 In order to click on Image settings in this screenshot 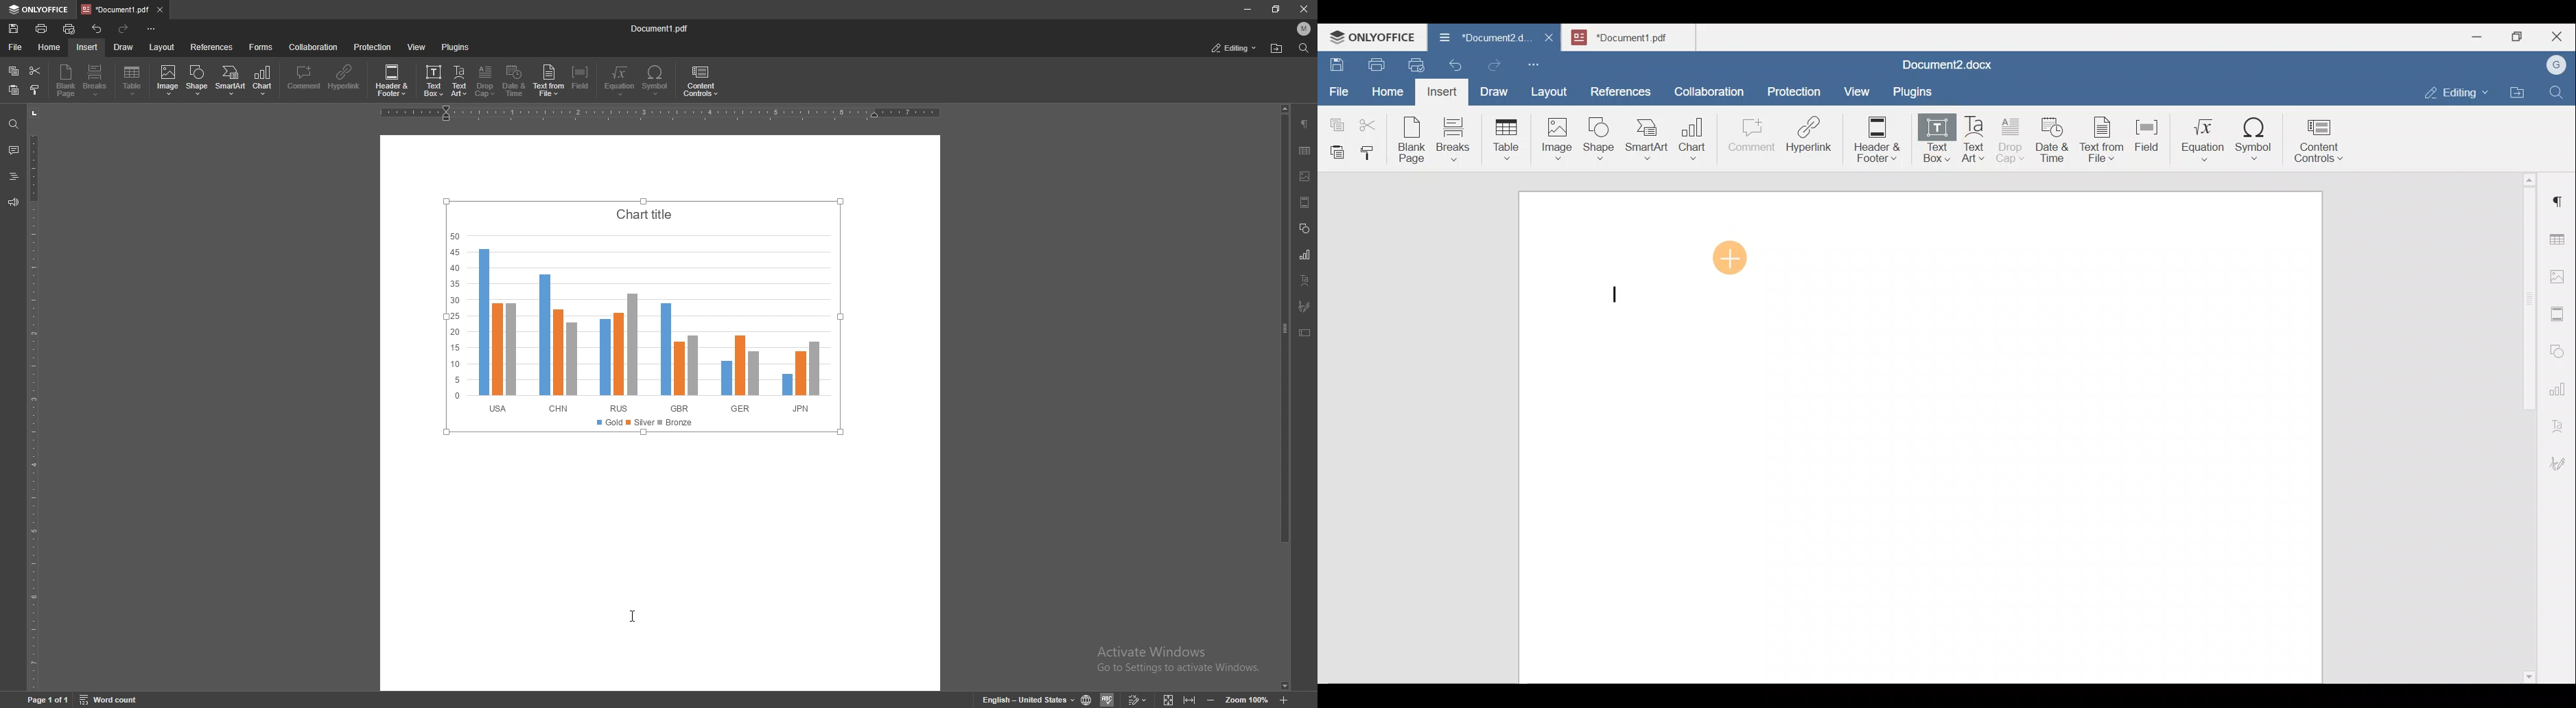, I will do `click(2560, 275)`.